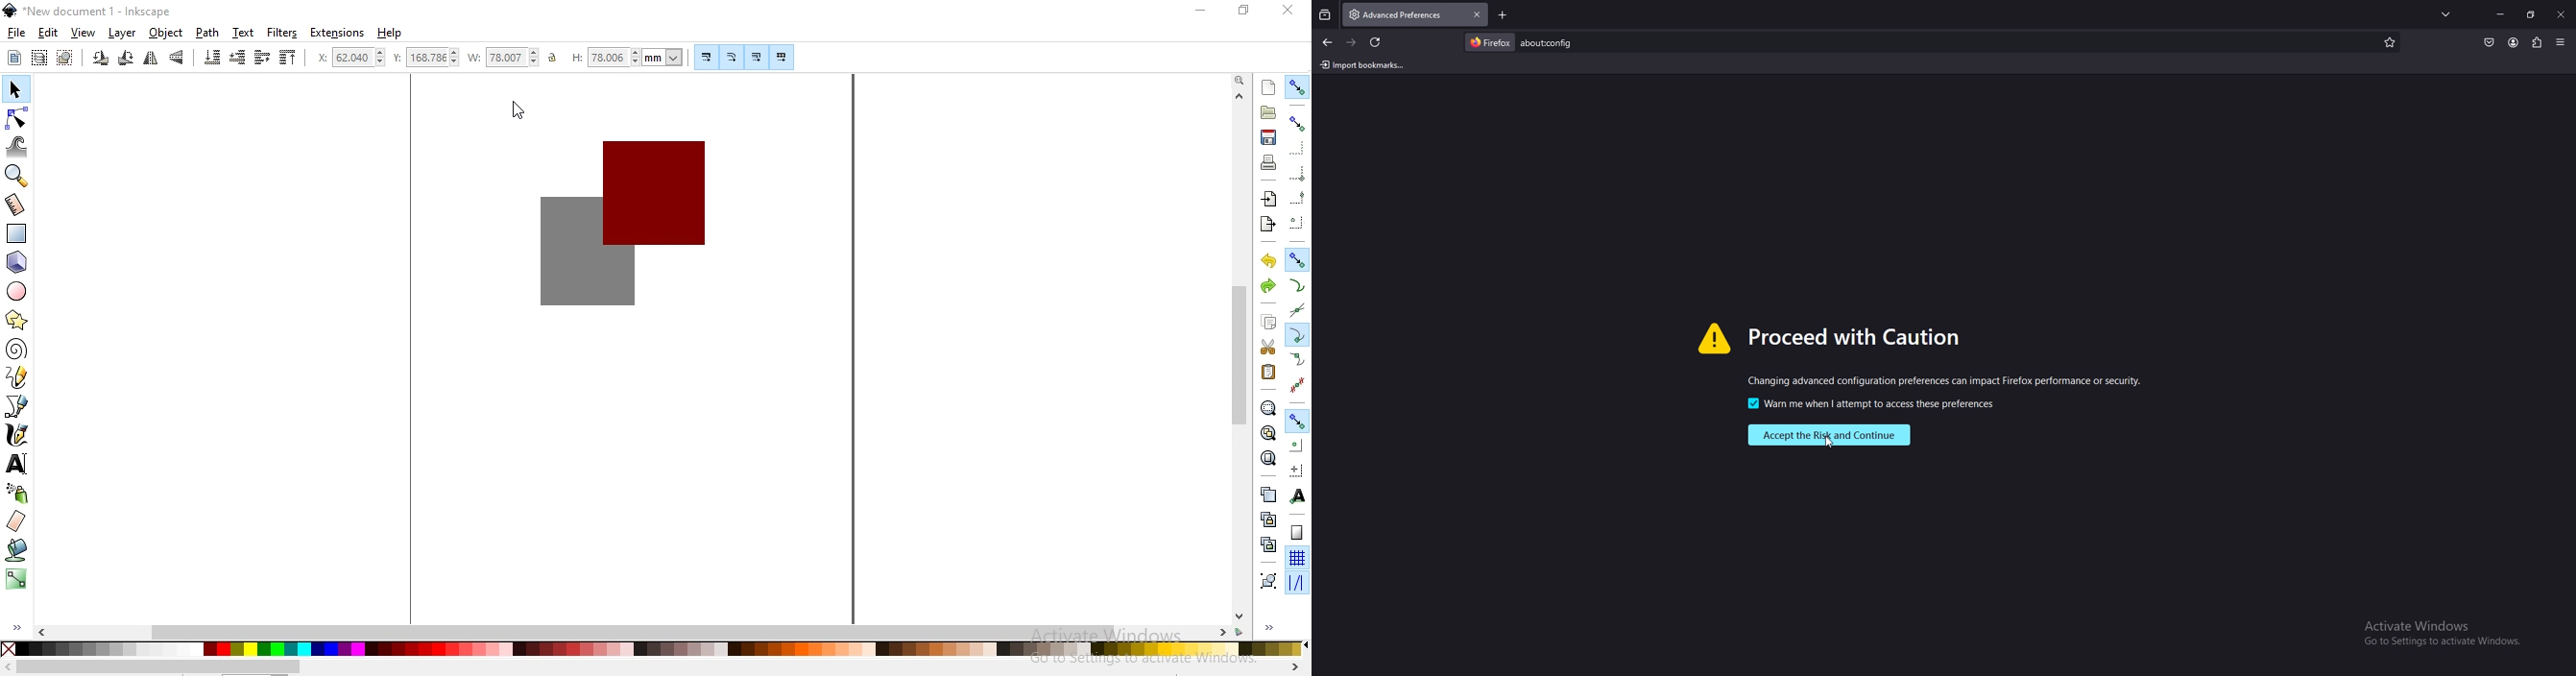 The image size is (2576, 700). Describe the element at coordinates (2561, 16) in the screenshot. I see `close` at that location.